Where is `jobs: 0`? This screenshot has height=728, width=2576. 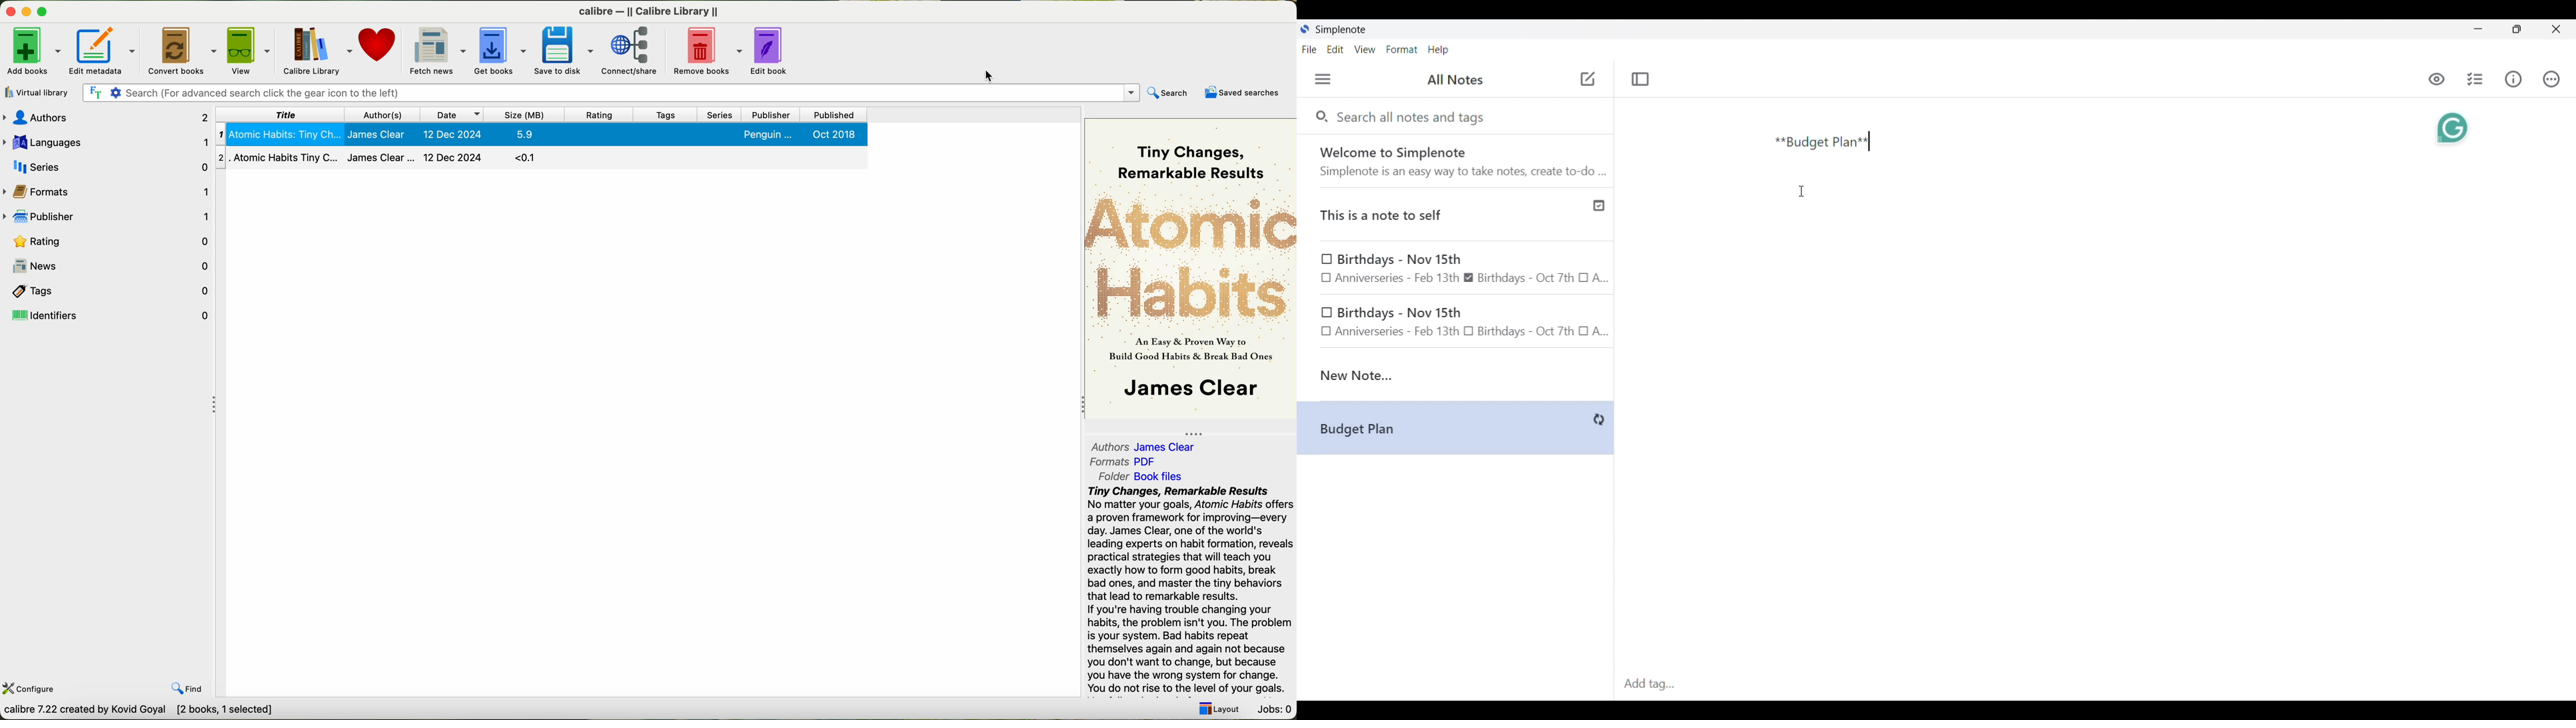
jobs: 0 is located at coordinates (1274, 710).